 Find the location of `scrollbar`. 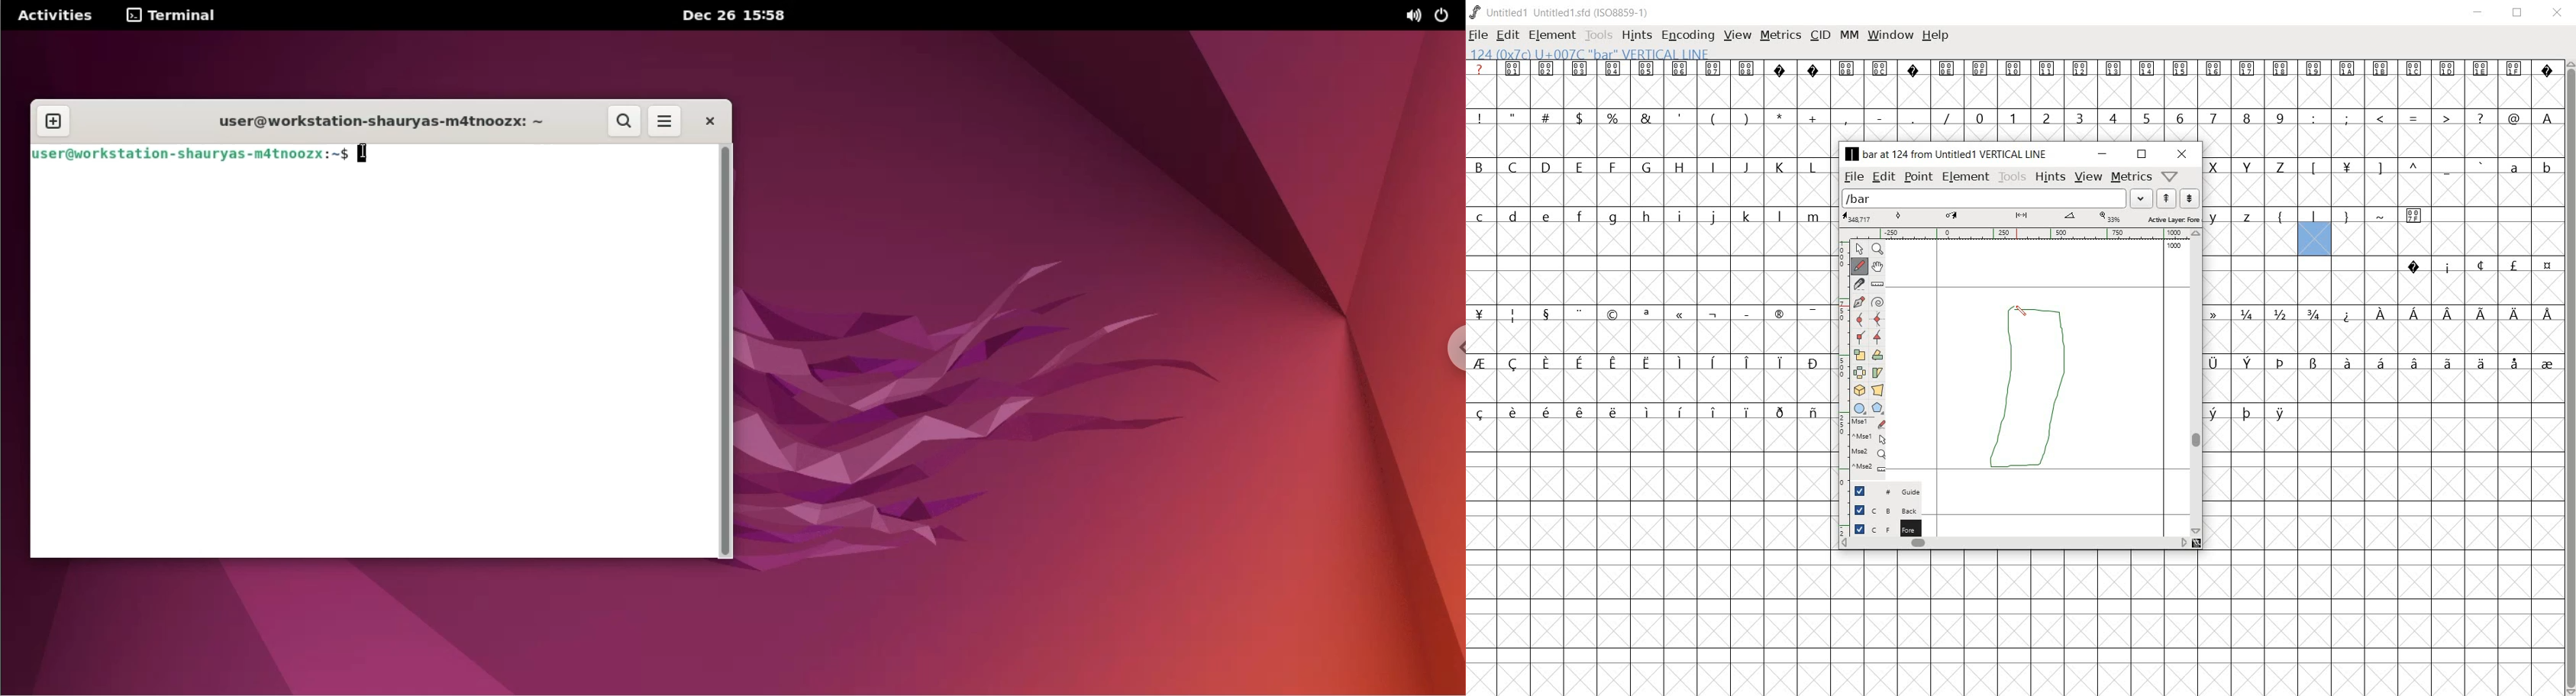

scrollbar is located at coordinates (725, 352).